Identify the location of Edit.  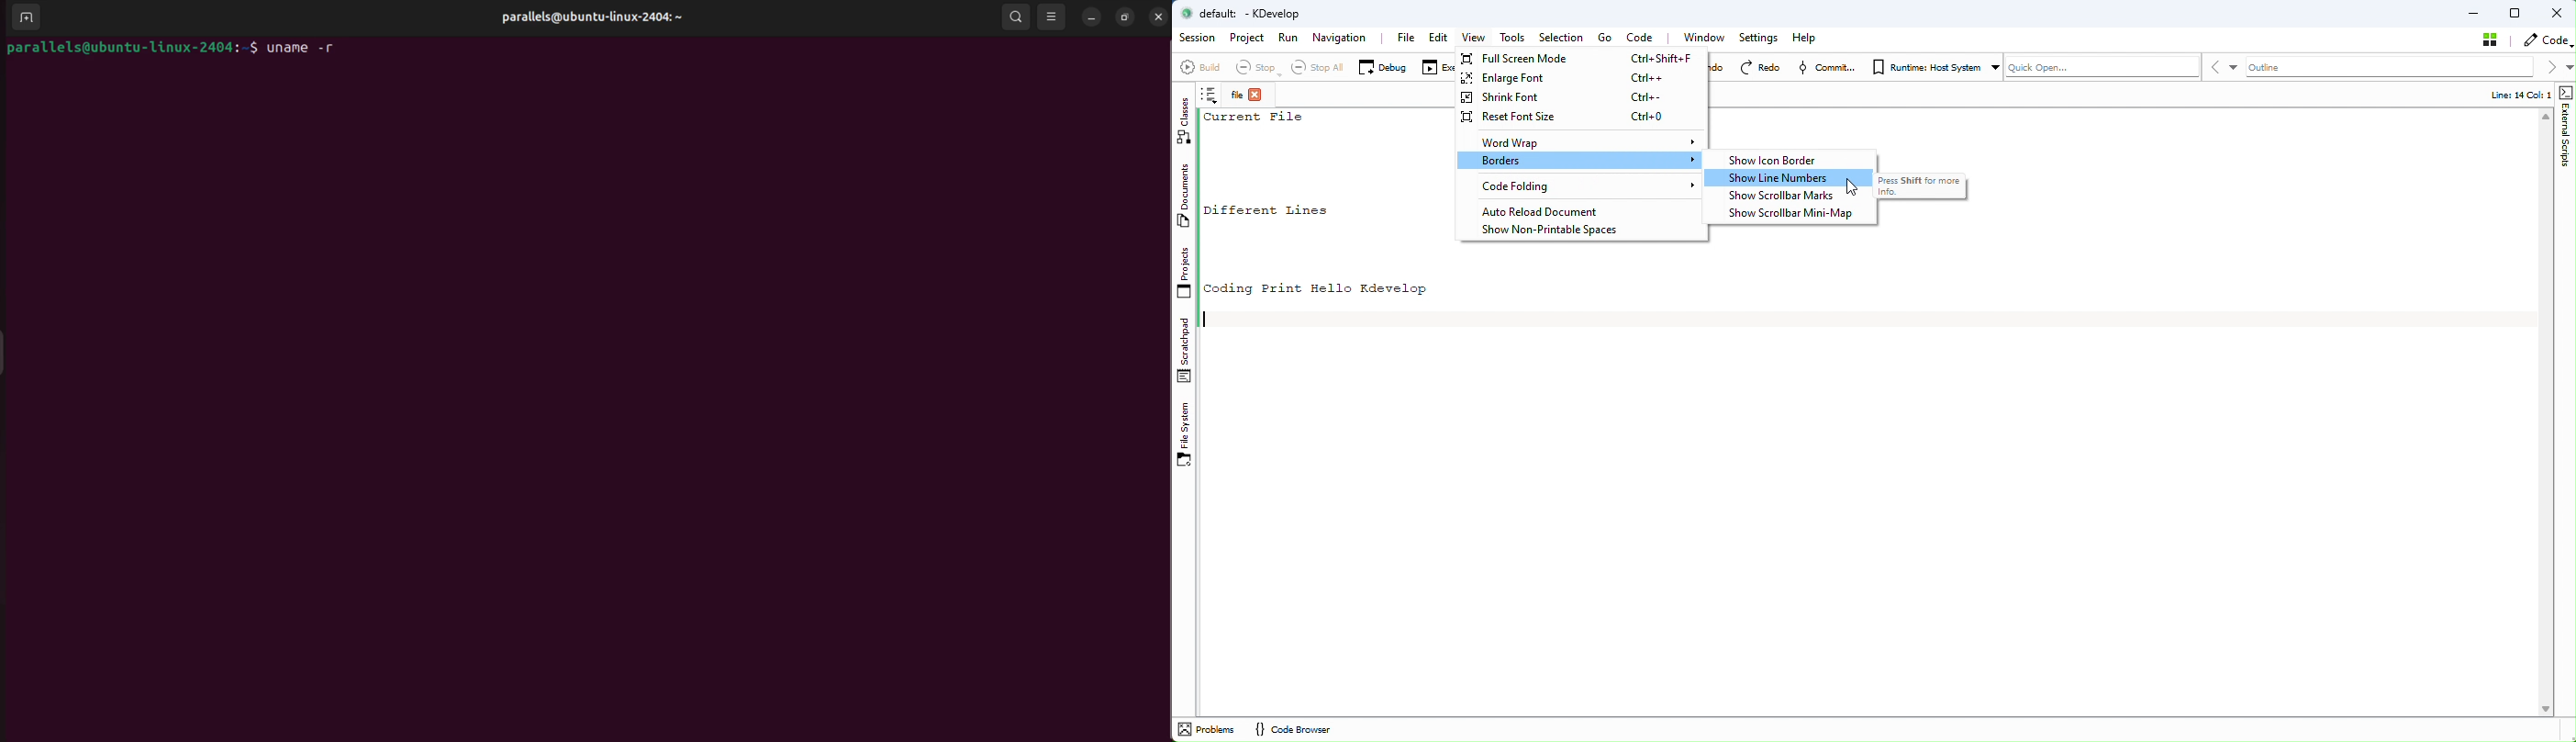
(1438, 39).